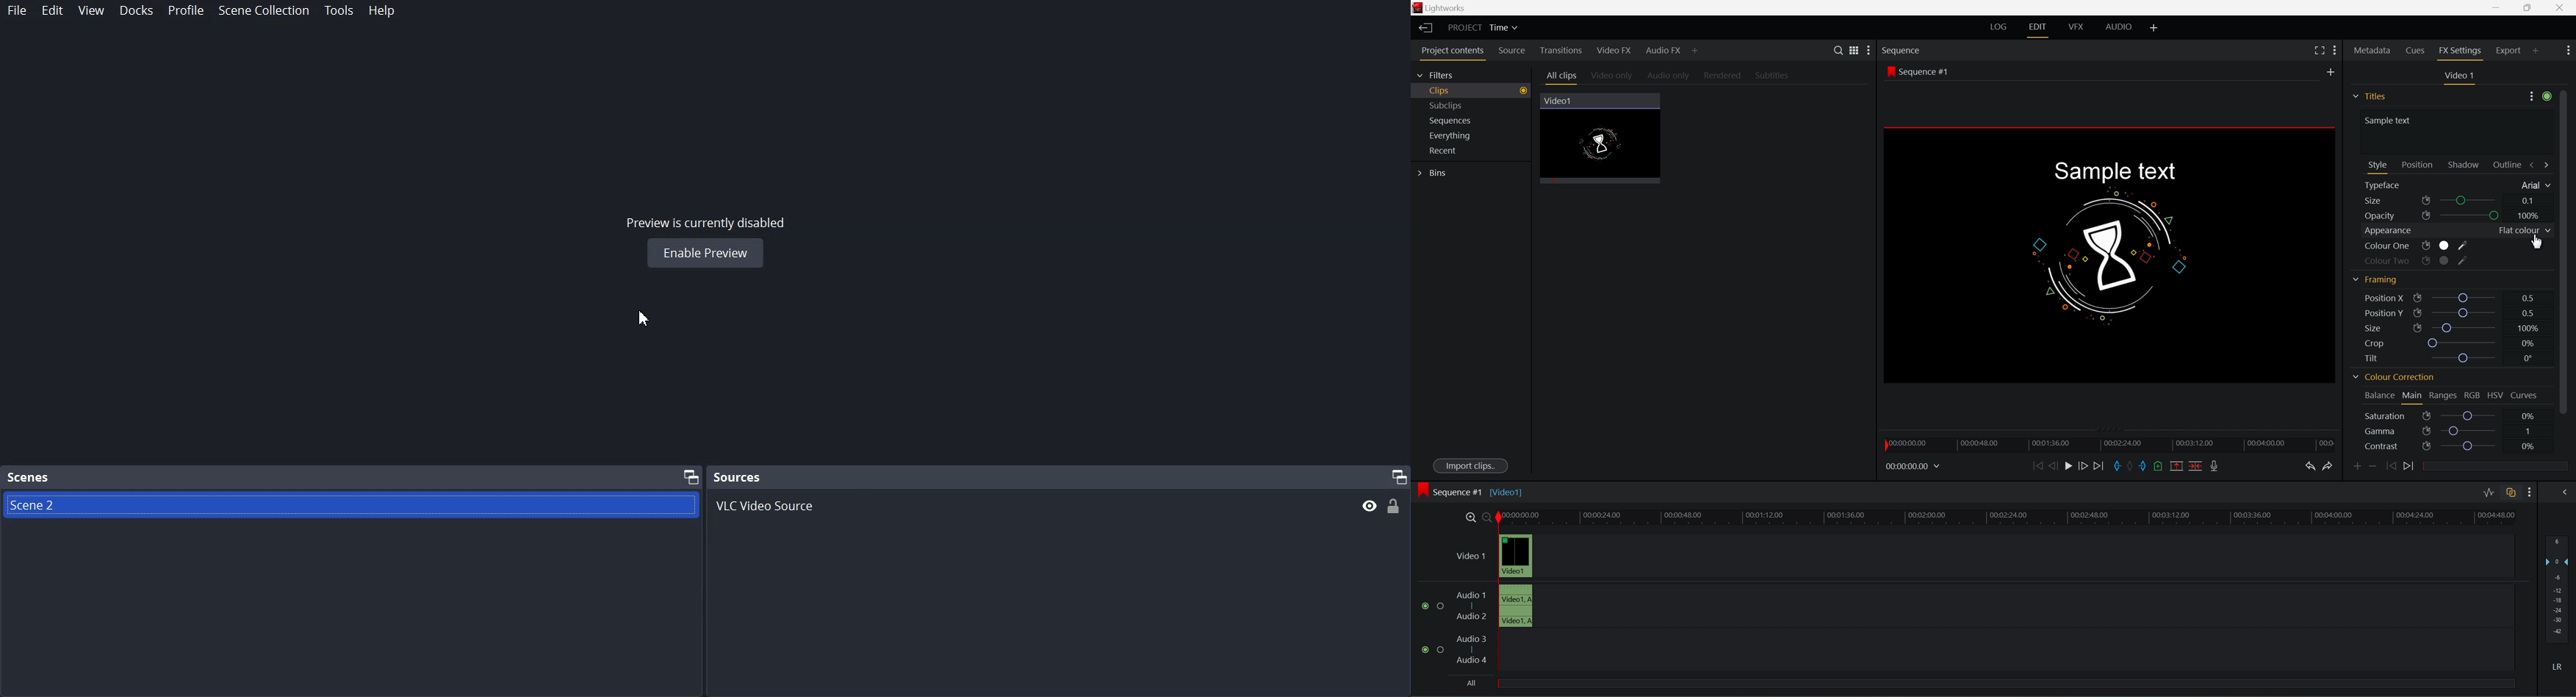 Image resolution: width=2576 pixels, height=700 pixels. Describe the element at coordinates (2569, 49) in the screenshot. I see `more` at that location.